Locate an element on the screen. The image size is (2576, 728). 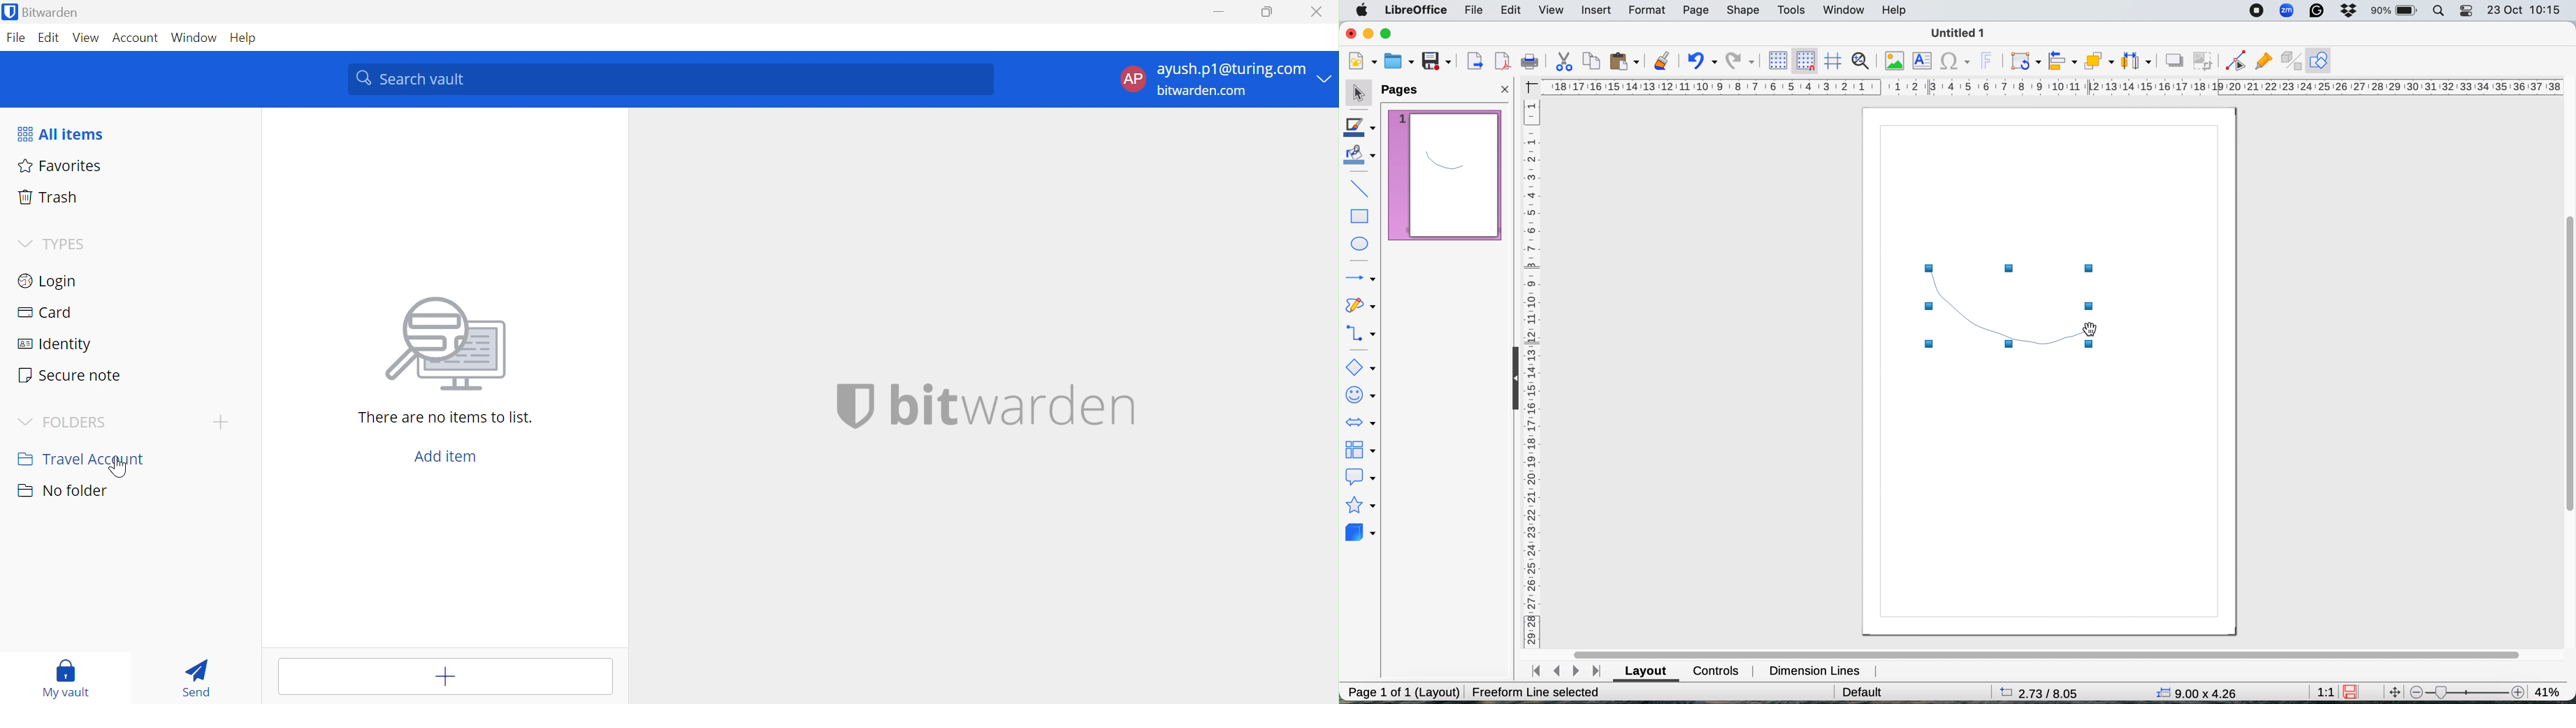
switch between pages is located at coordinates (1567, 669).